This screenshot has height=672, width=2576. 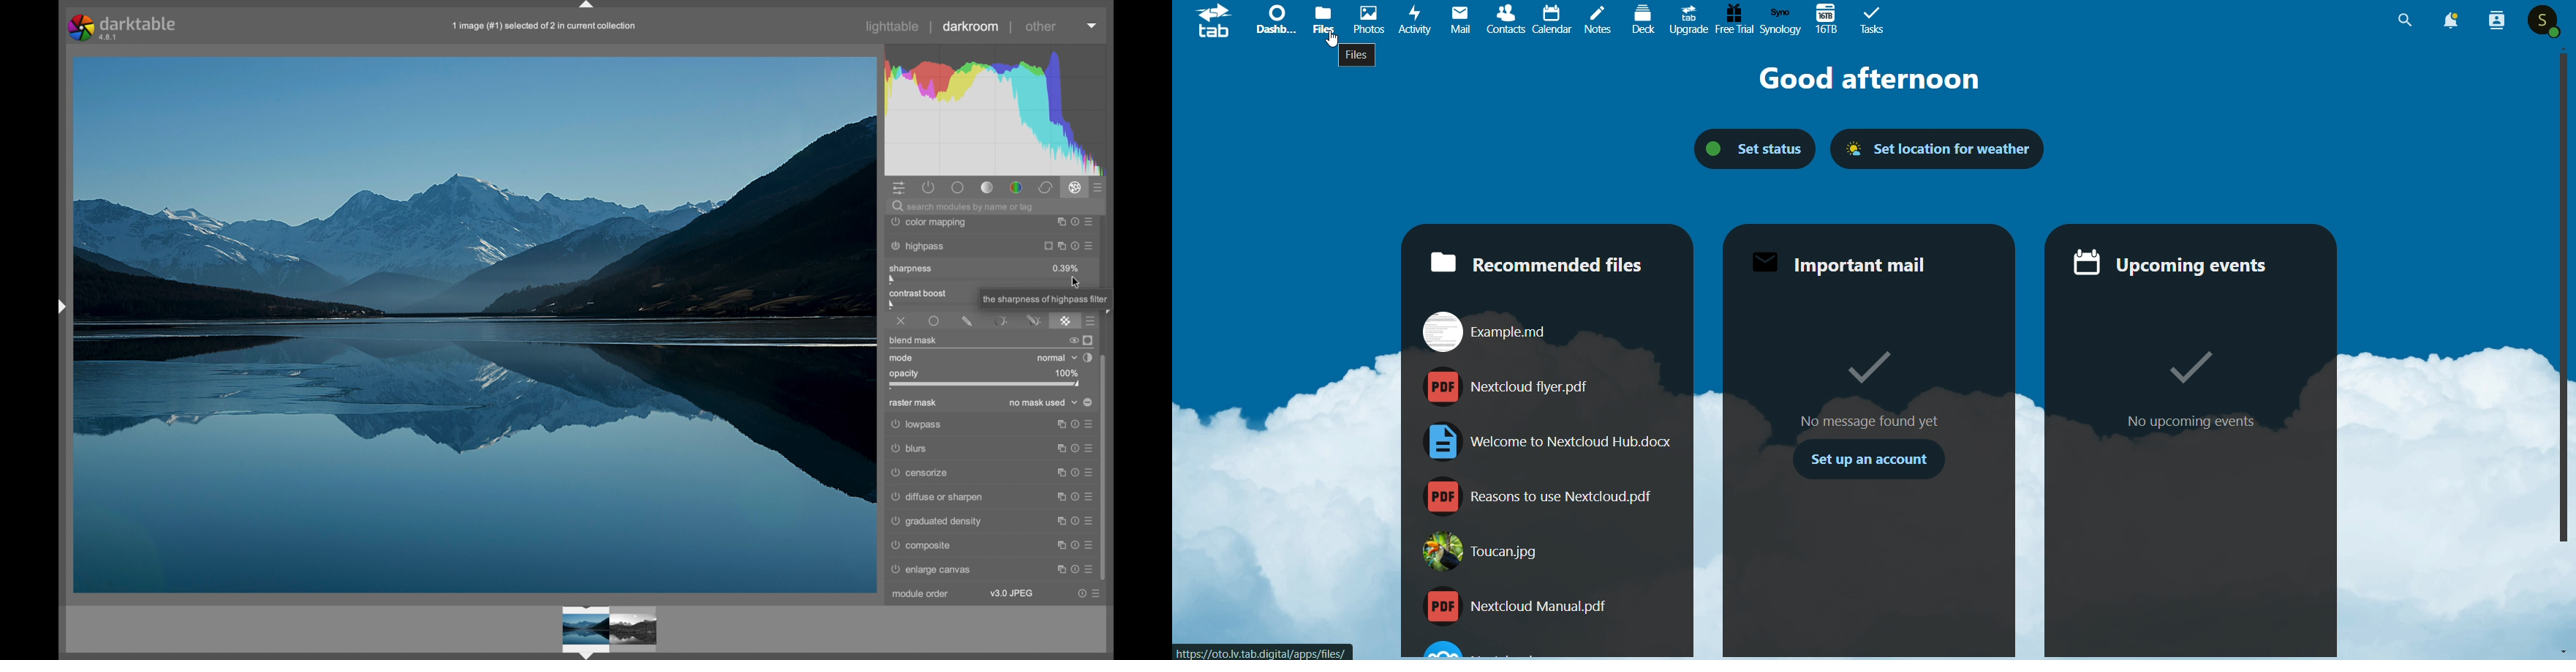 What do you see at coordinates (1066, 268) in the screenshot?
I see `0.39%` at bounding box center [1066, 268].